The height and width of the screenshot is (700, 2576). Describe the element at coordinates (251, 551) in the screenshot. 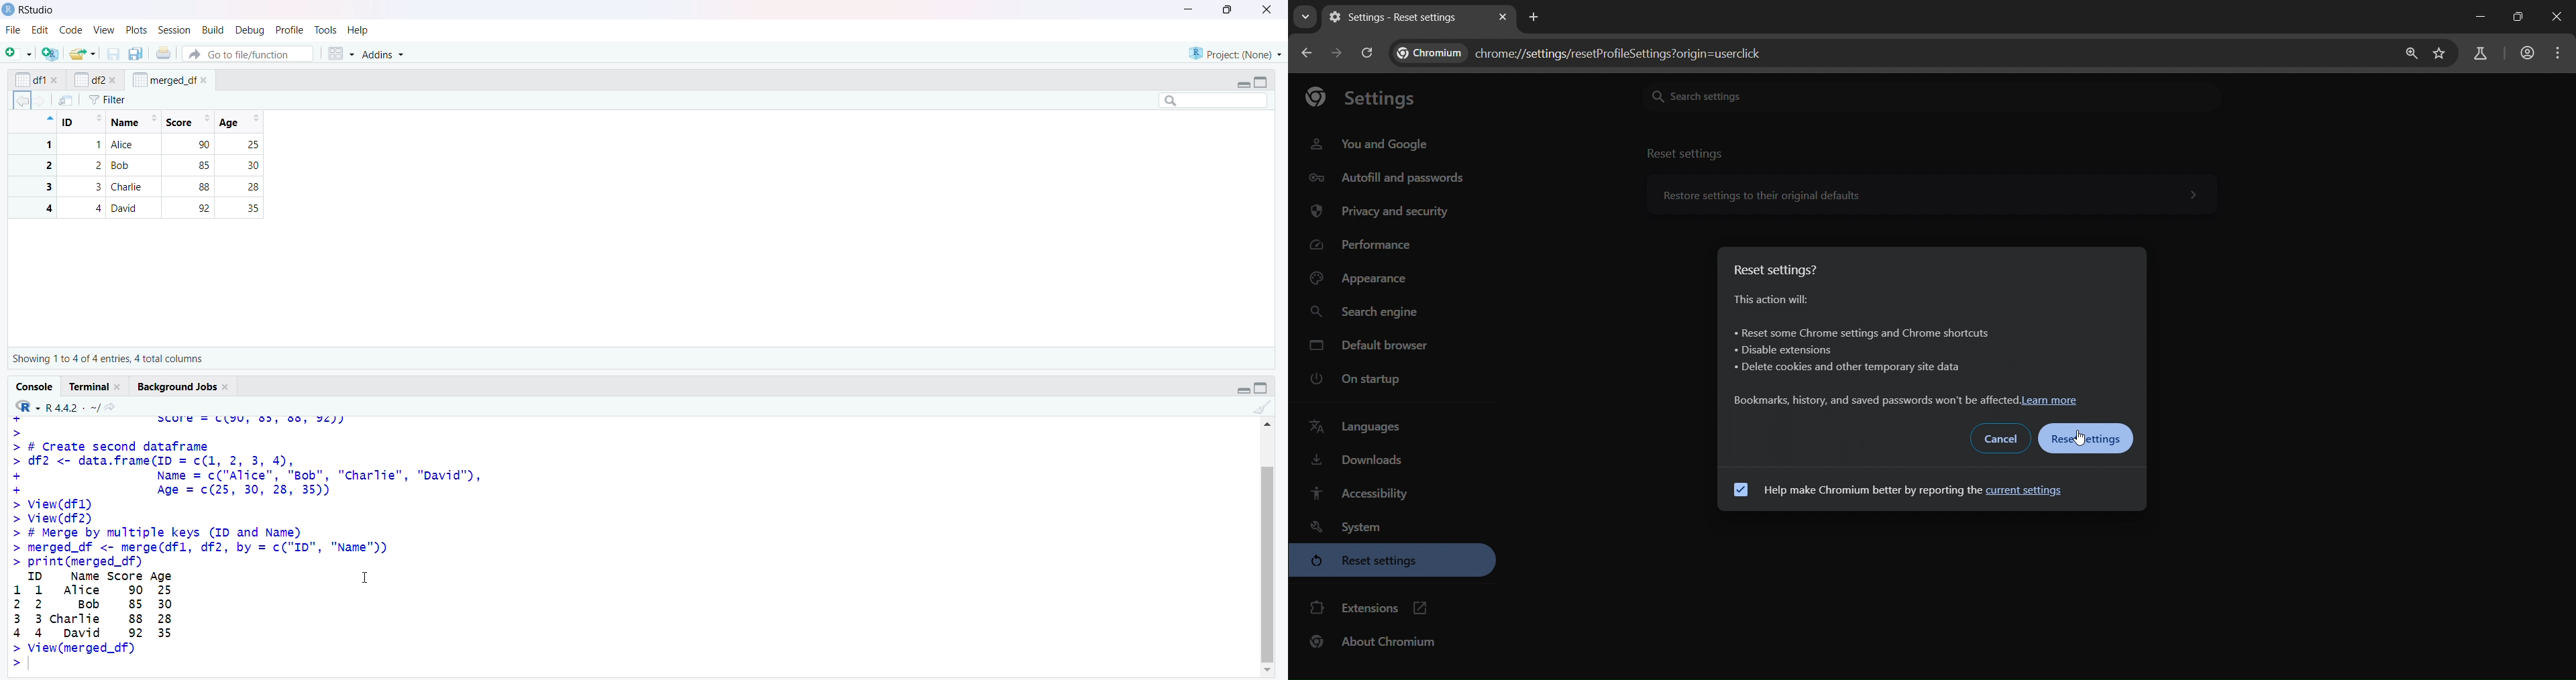

I see `>> # Create second dataframe> df2 <- data.frame(iD = c(1, 2, 3, 4),+ Name = c("Alice", "Bob", "Charlie", "David"),+ Age = c(25, 30, 28, 35))> View(df1l)> View(df2)> # Merge by multiple keys (ID and Name)> merged_df <- merge(dfl, df2, by = c("ID", "Name"))> print(merged_df)0 Name Score Age 1 1 Alice 90 252 2 Bob 85 303 3 charlie 88 284 4  Dpavid 92 35> View(merged_df)>` at that location.